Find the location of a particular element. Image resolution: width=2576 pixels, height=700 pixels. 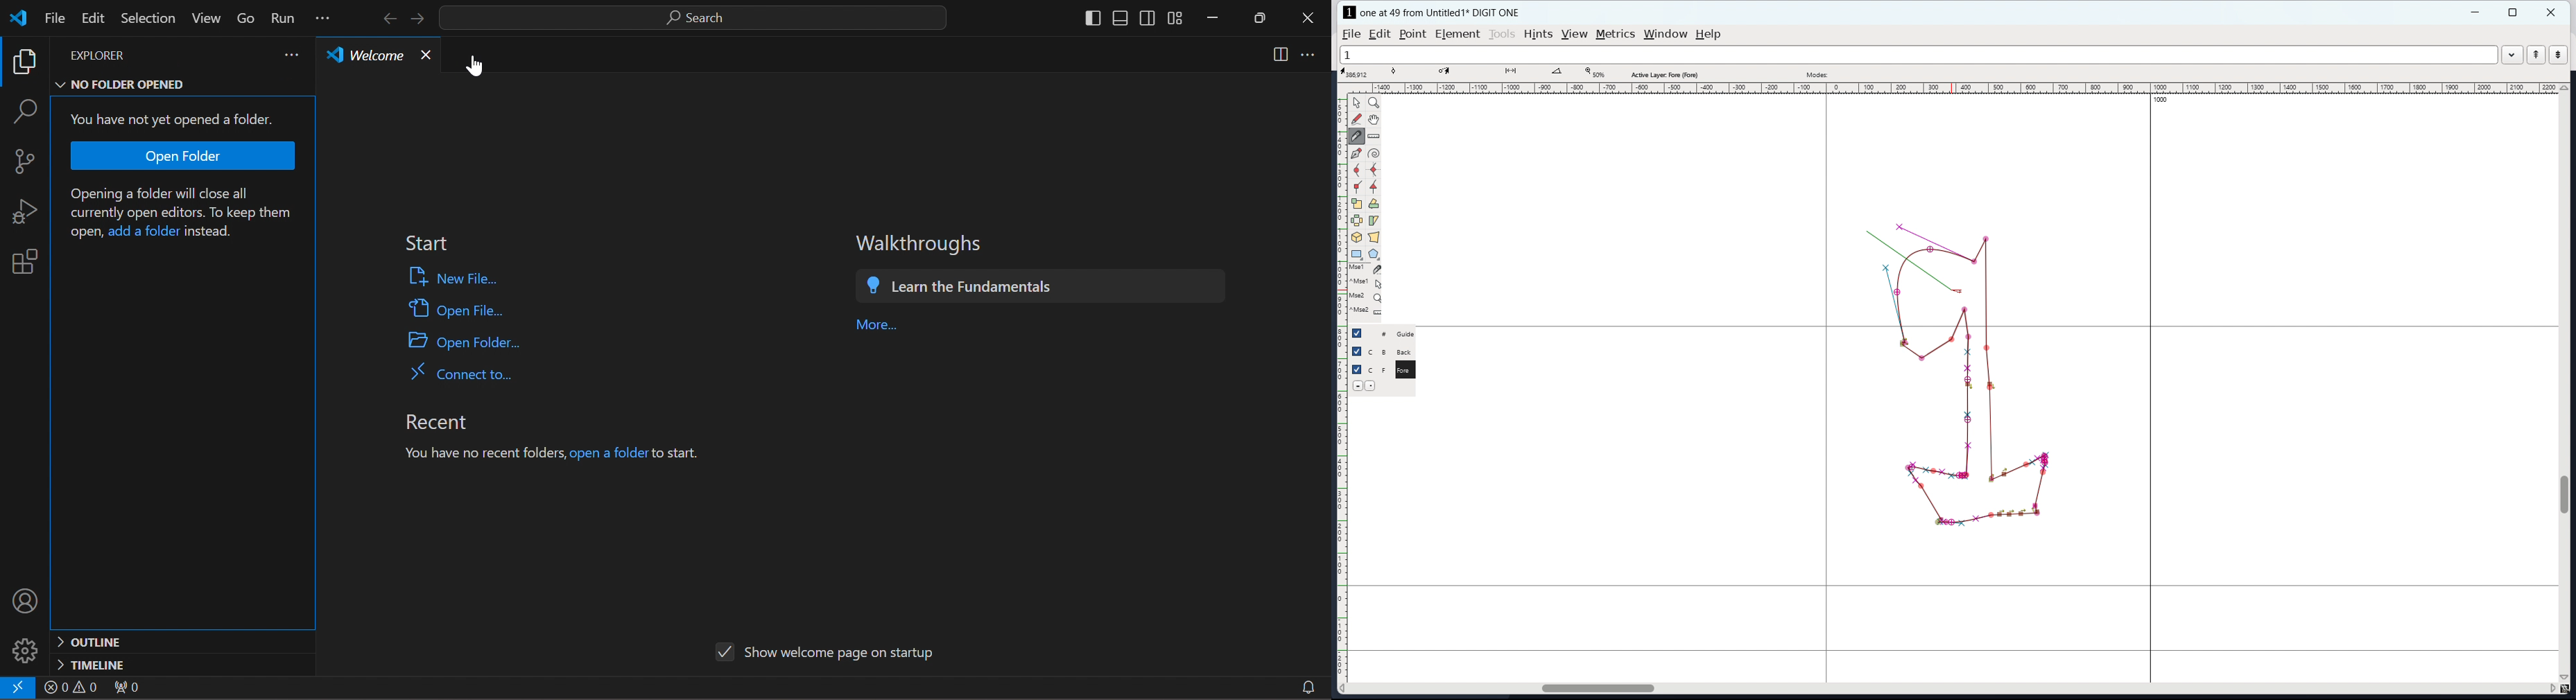

explorer is located at coordinates (132, 54).